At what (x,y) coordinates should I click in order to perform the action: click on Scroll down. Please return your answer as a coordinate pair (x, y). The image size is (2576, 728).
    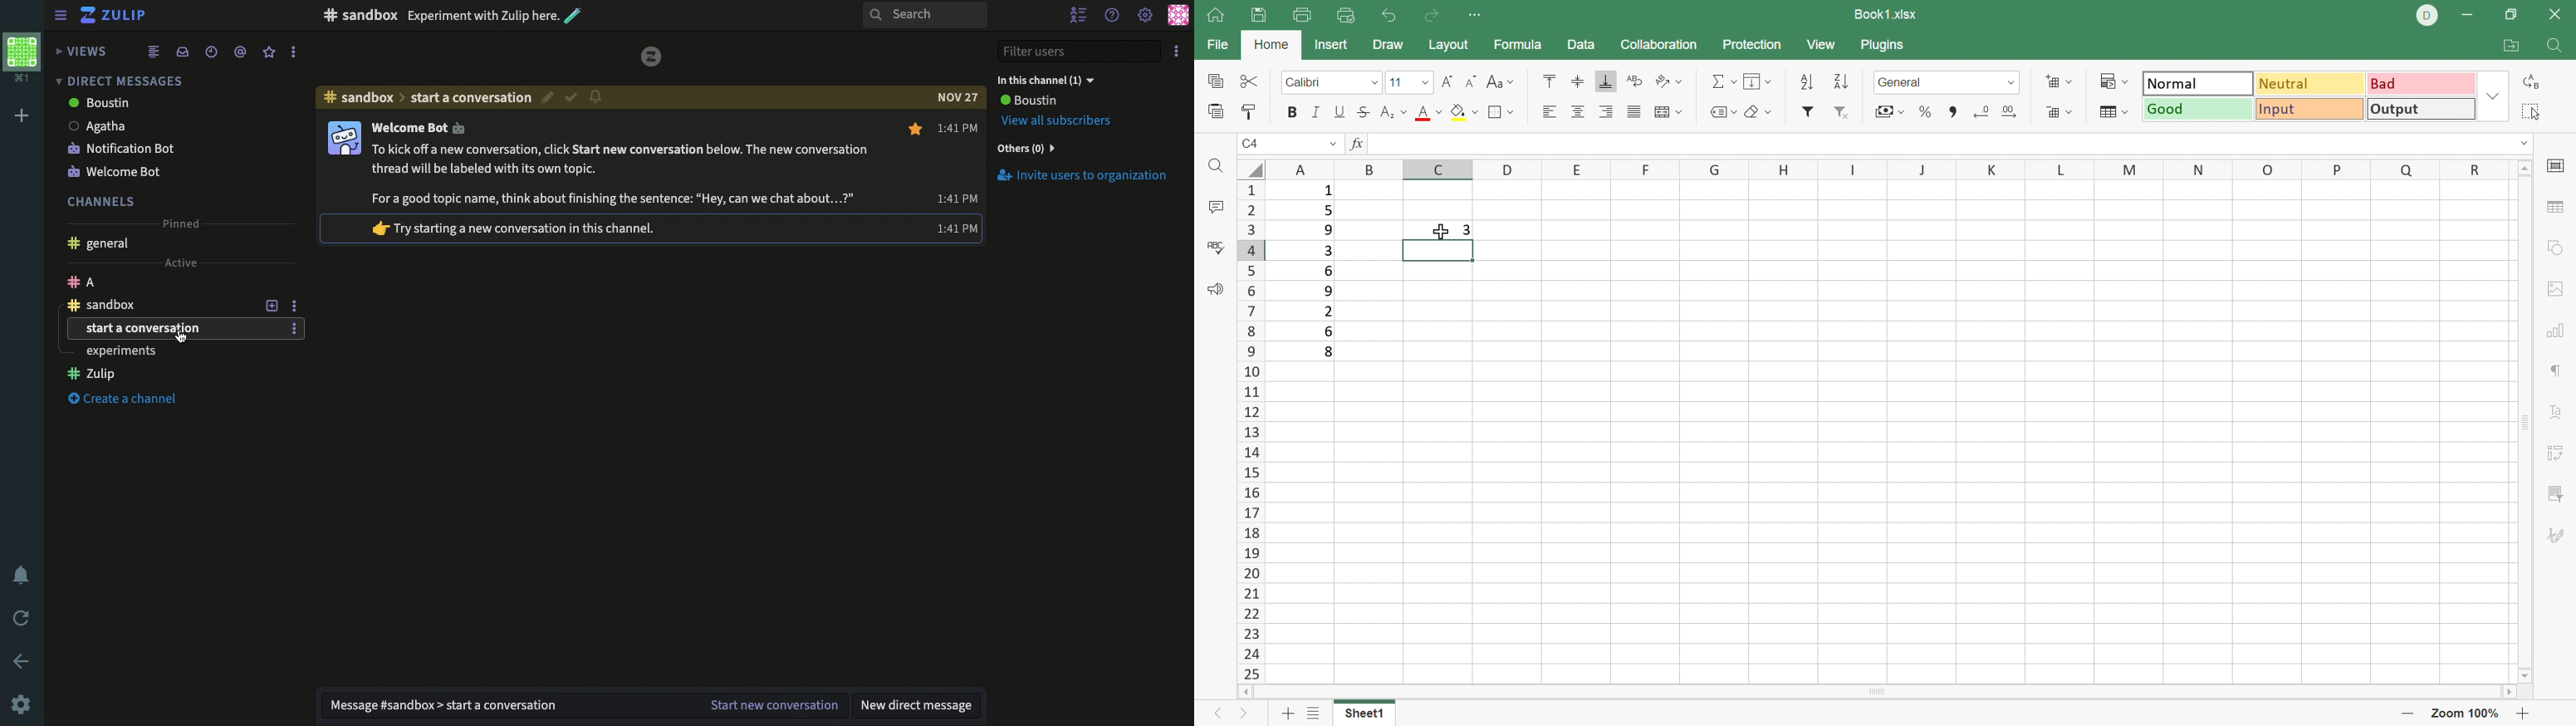
    Looking at the image, I should click on (2526, 676).